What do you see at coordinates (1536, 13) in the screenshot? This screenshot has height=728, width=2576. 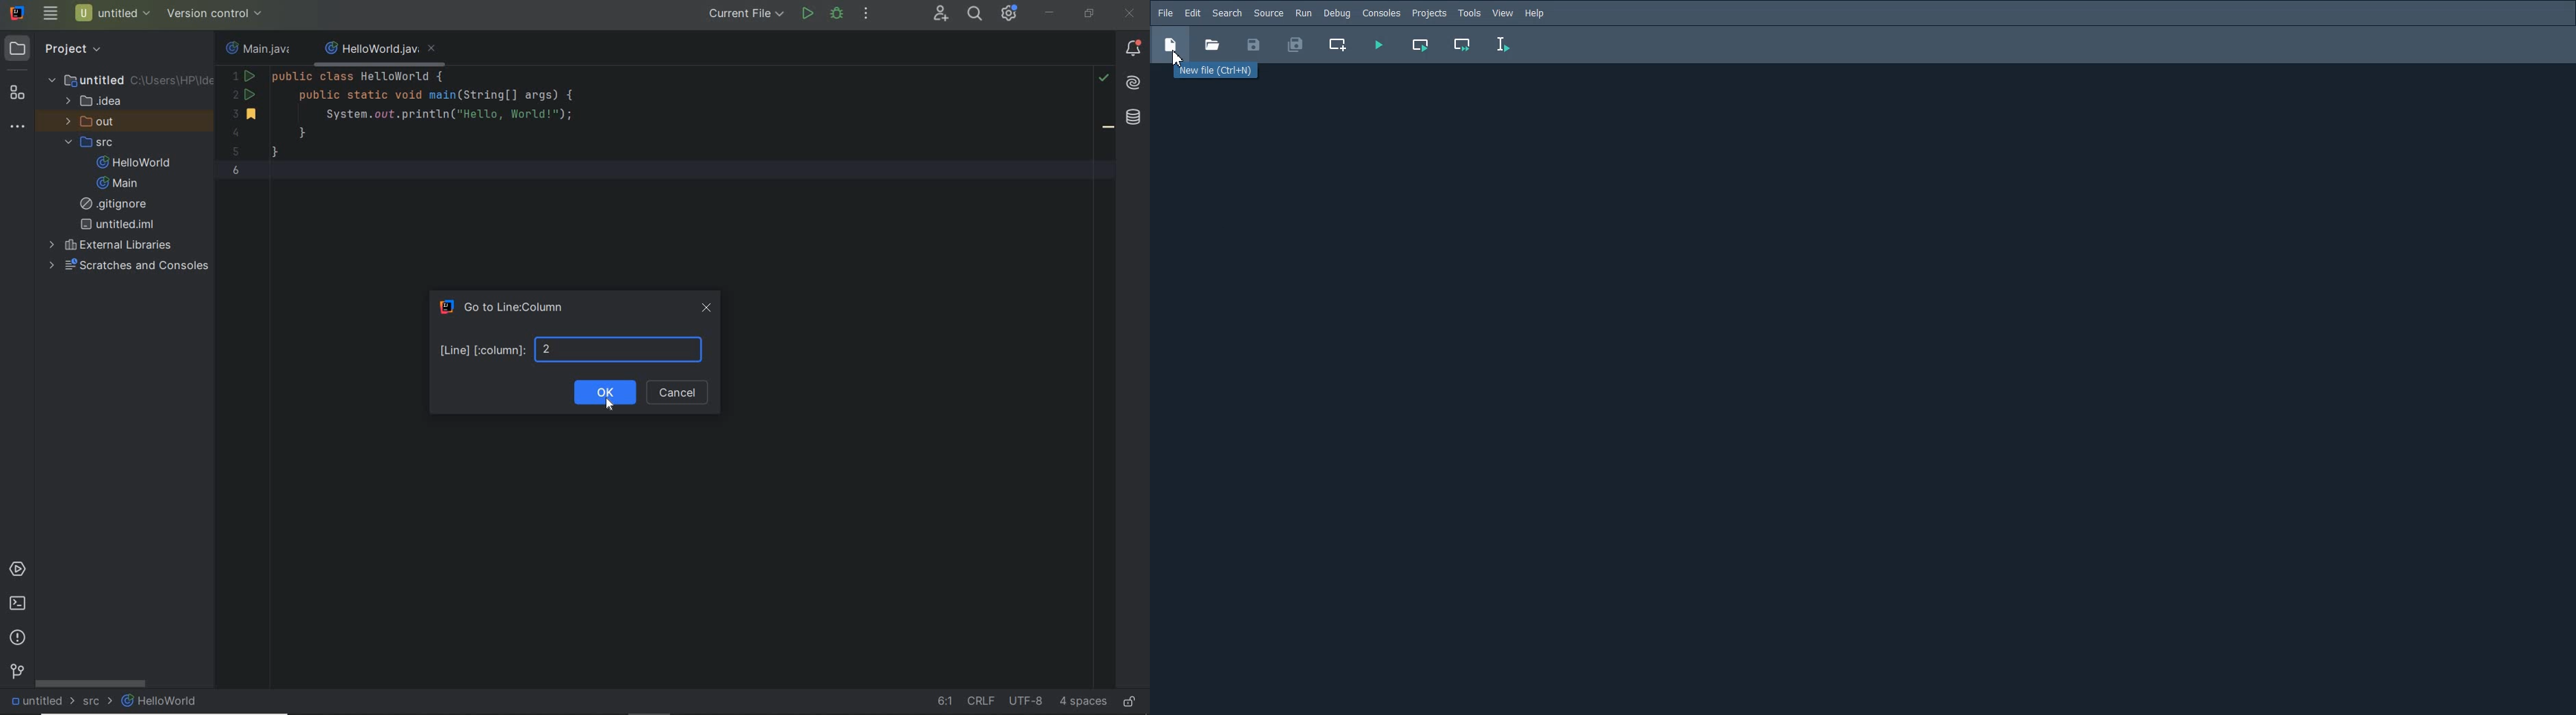 I see `Help` at bounding box center [1536, 13].